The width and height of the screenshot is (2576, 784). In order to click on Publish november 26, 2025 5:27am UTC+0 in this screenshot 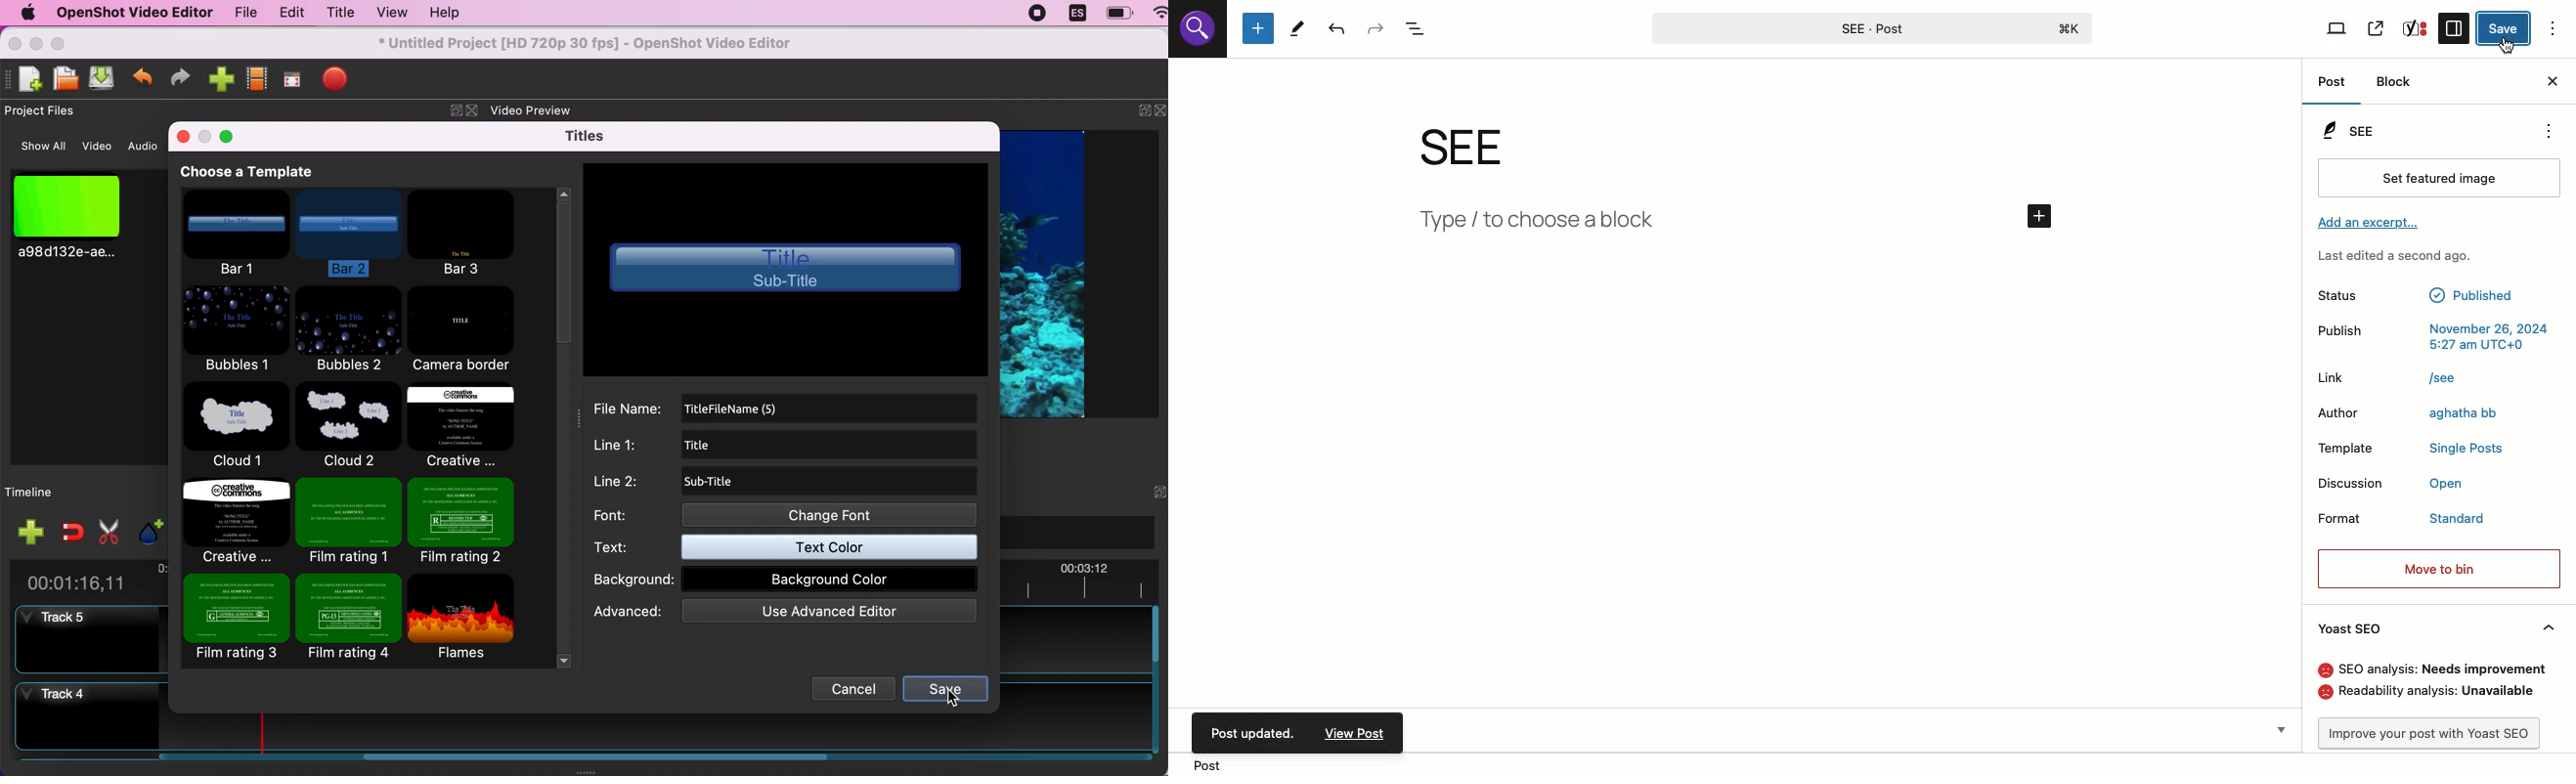, I will do `click(2434, 337)`.